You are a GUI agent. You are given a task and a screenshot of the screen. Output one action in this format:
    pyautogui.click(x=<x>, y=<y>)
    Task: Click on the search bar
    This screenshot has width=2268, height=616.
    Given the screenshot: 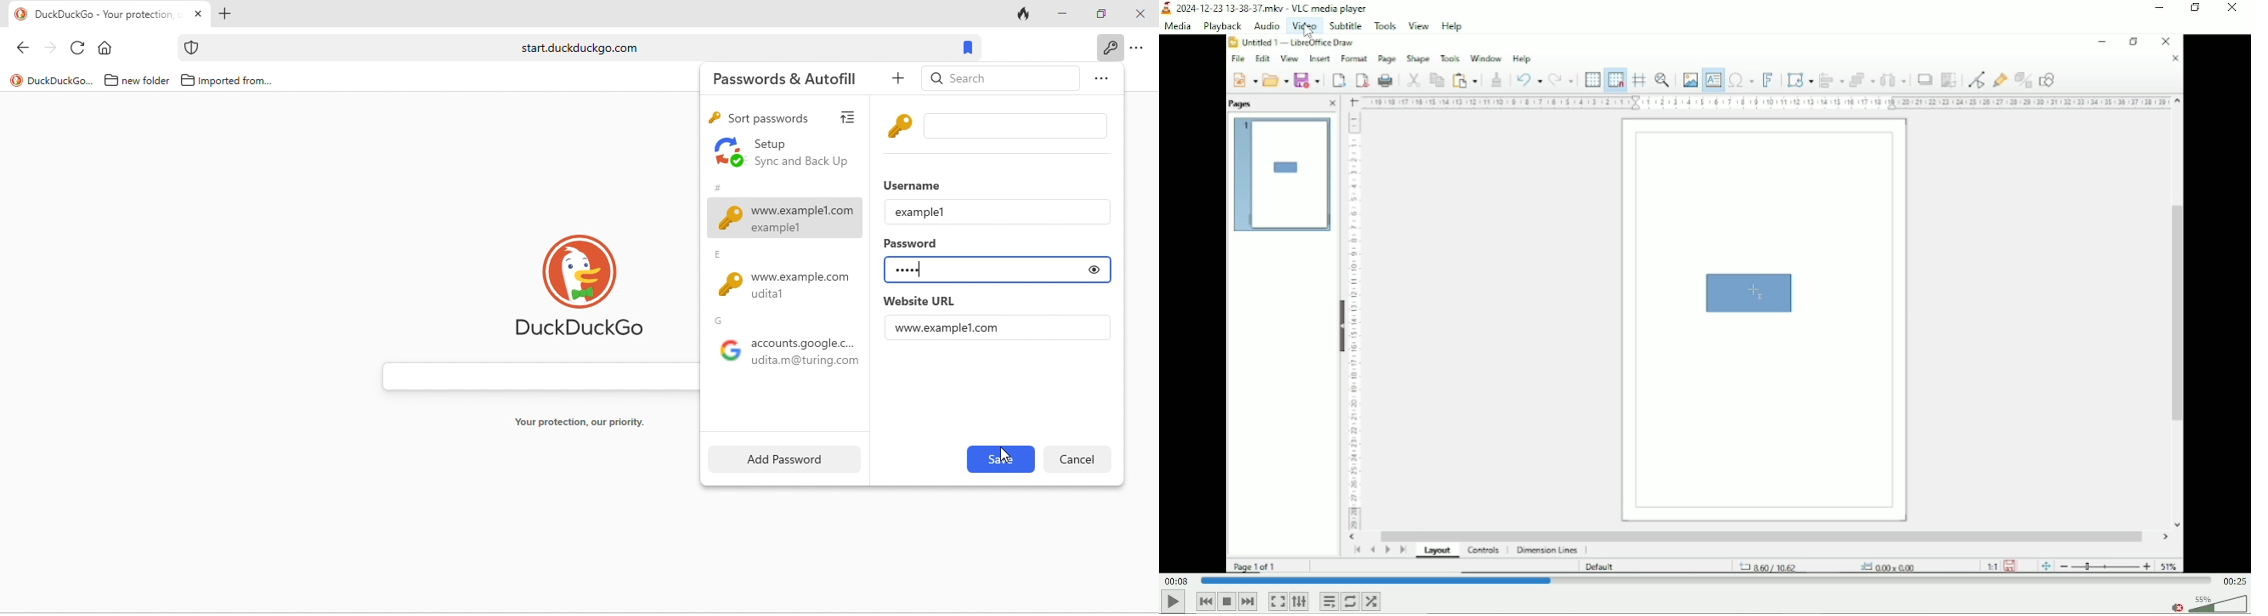 What is the action you would take?
    pyautogui.click(x=532, y=372)
    